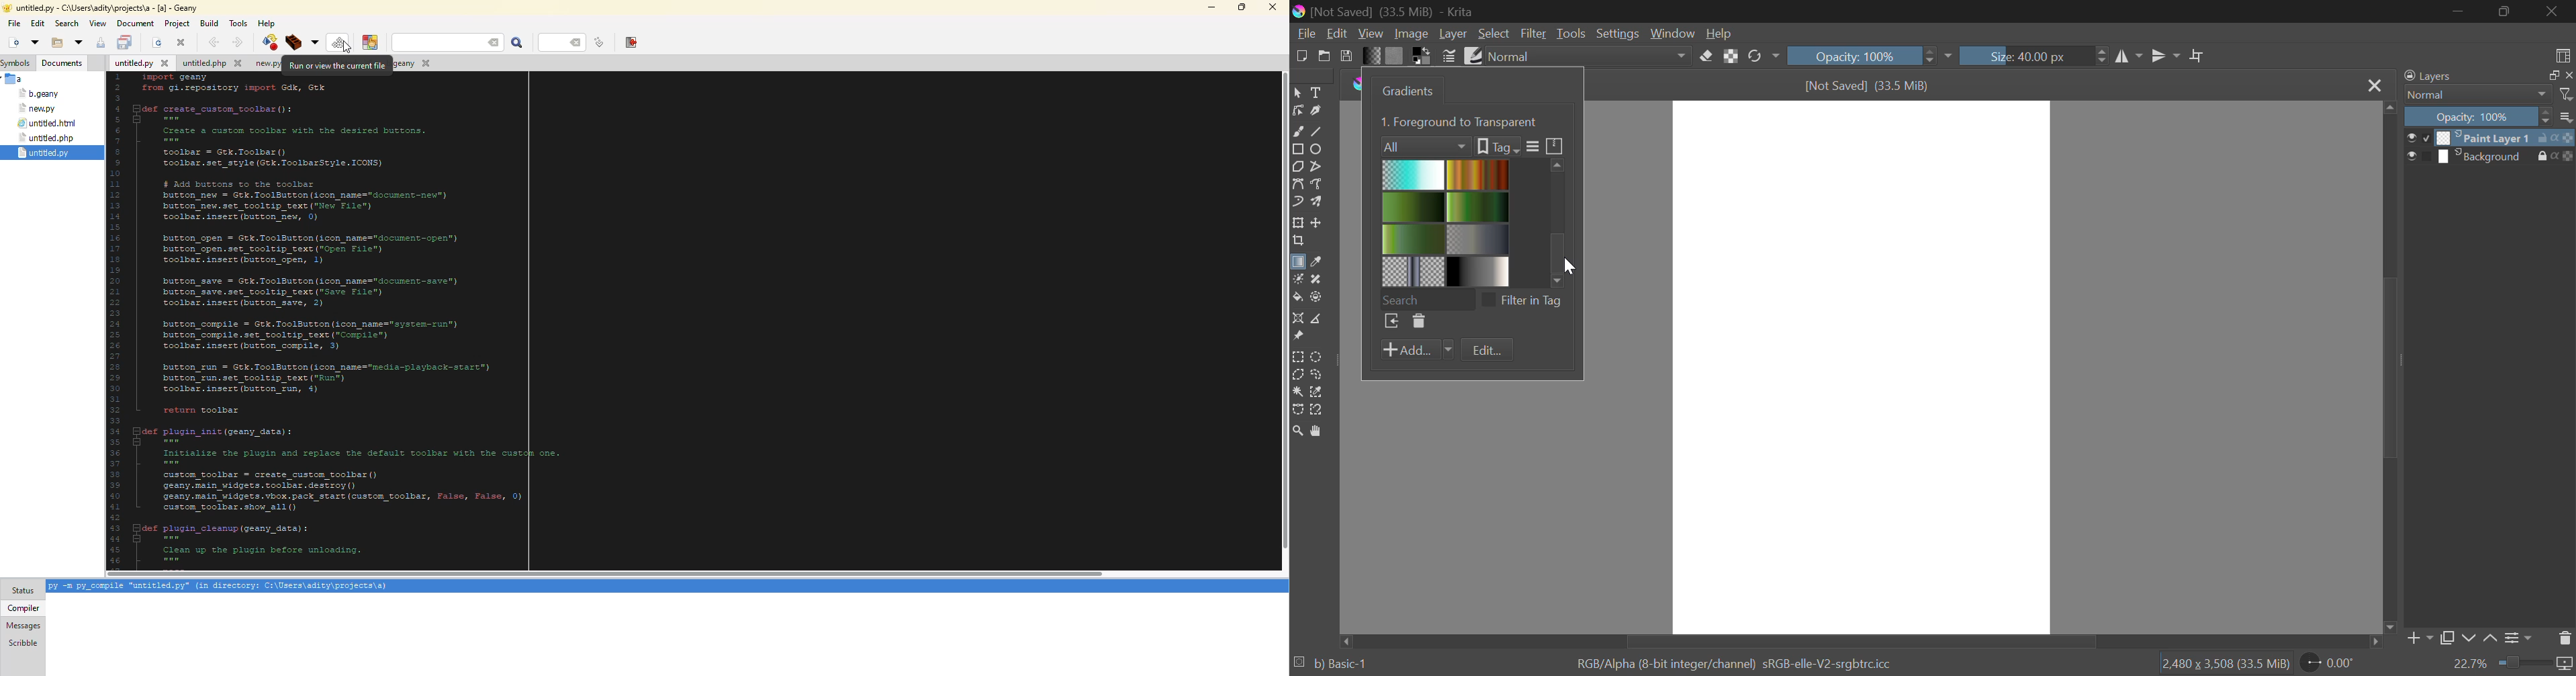 The width and height of the screenshot is (2576, 700). I want to click on Bezier Curve, so click(1297, 184).